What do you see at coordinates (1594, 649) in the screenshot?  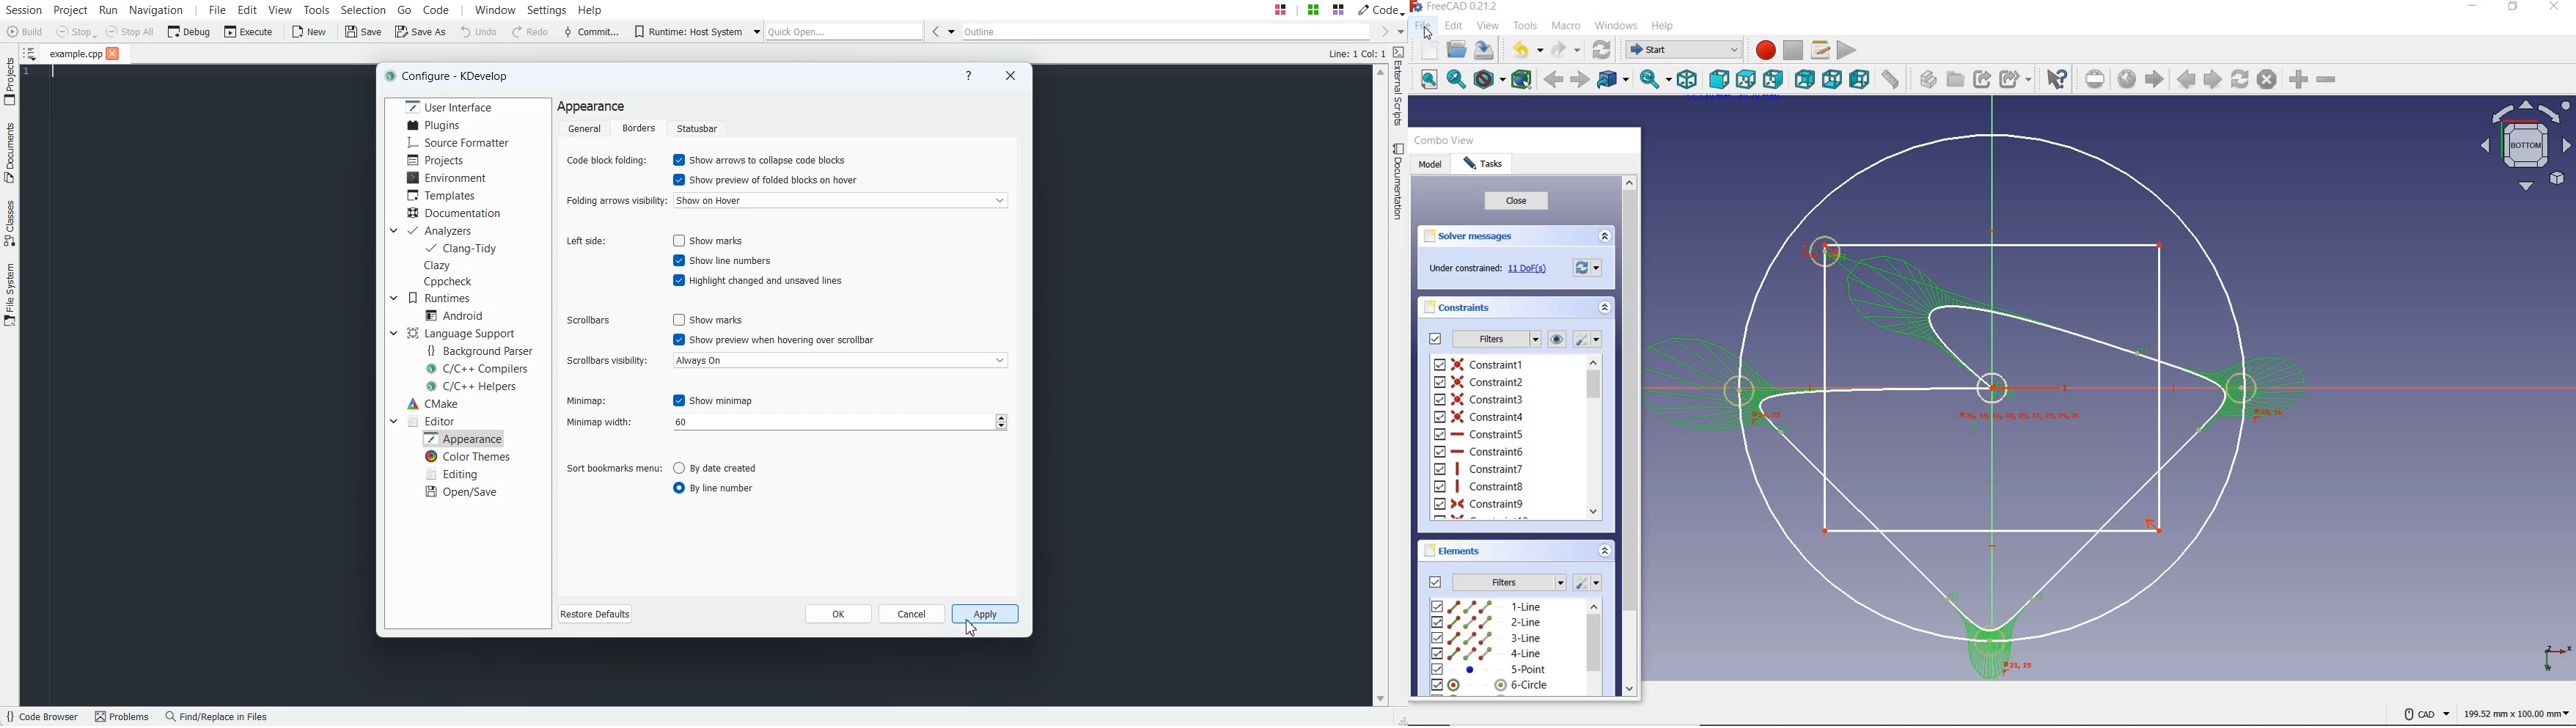 I see `scrollbar` at bounding box center [1594, 649].